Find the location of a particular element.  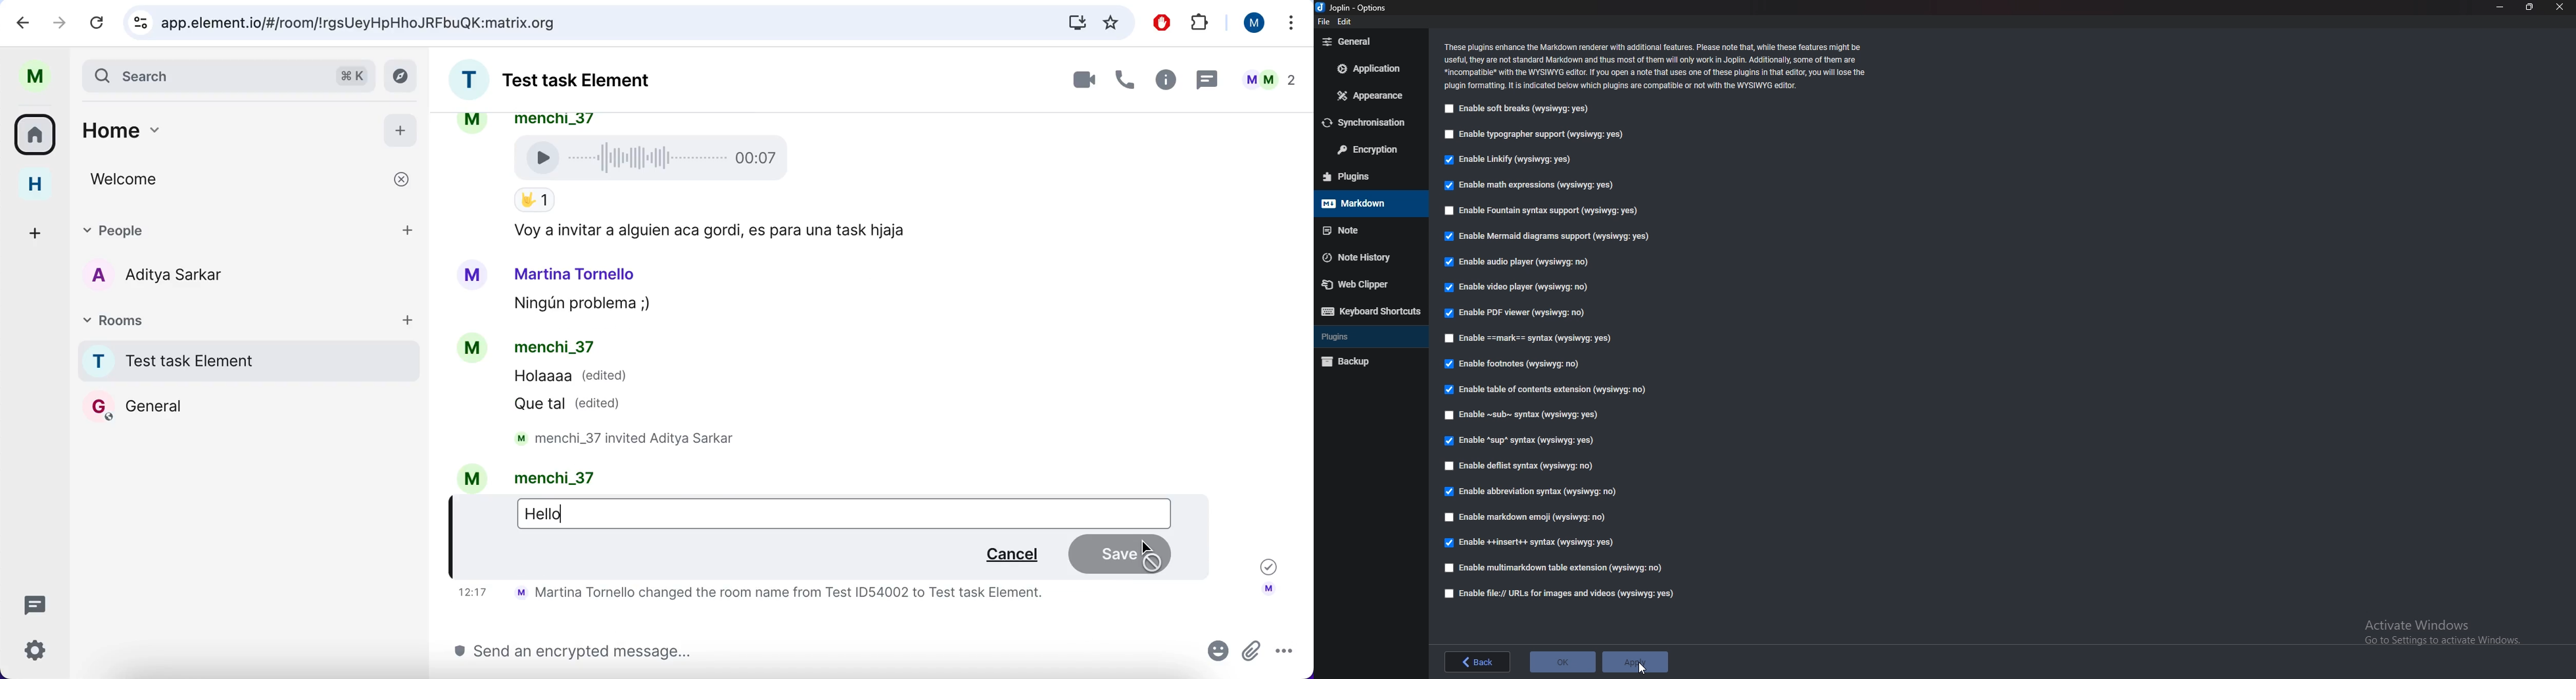

chat room 2 is located at coordinates (194, 408).